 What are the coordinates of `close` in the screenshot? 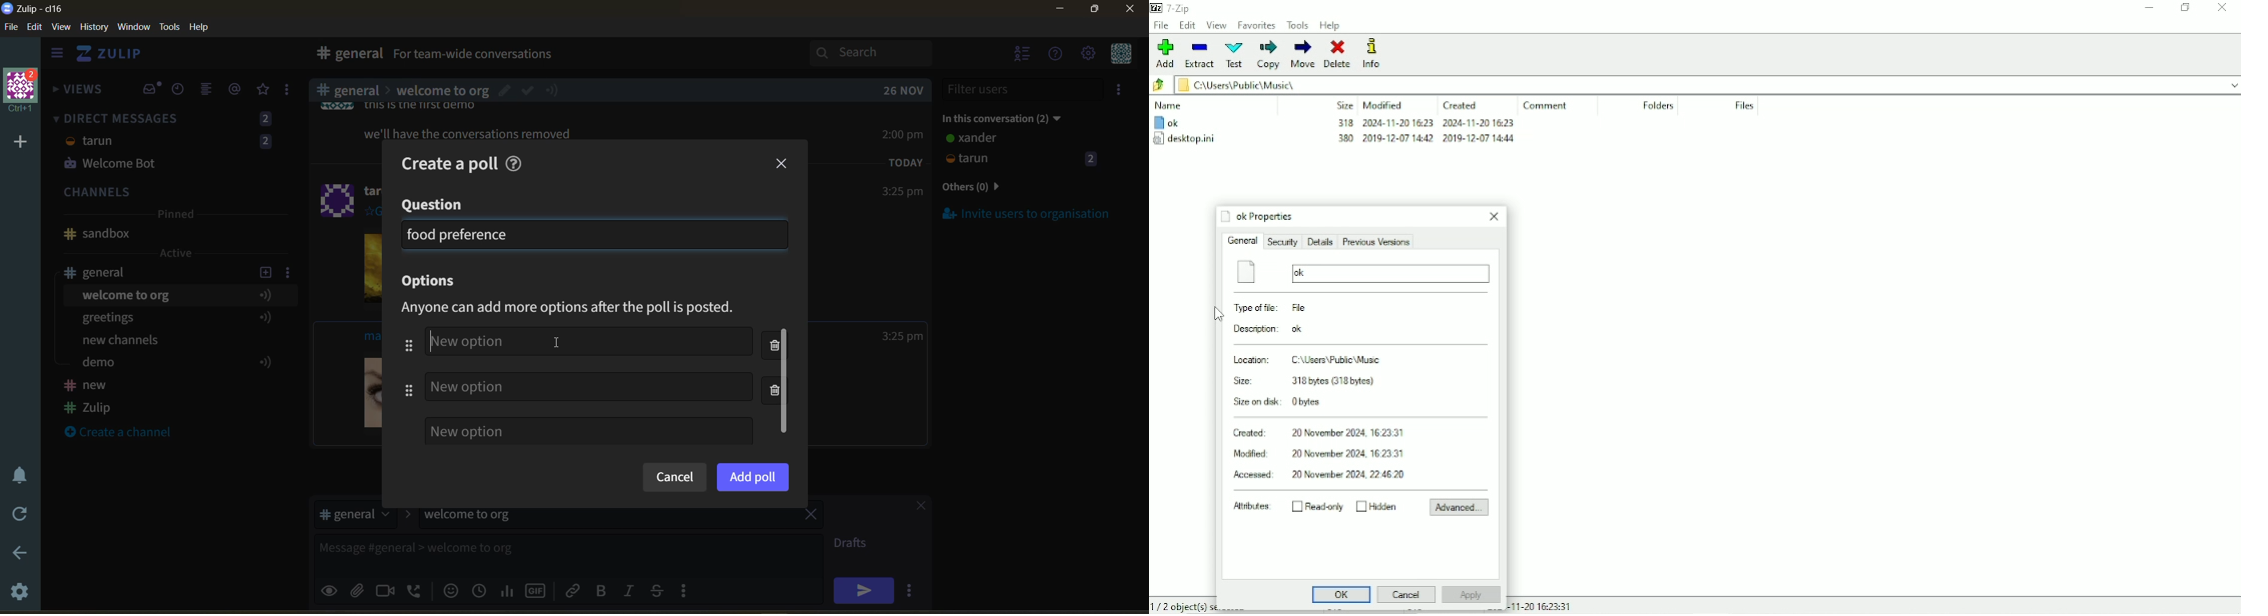 It's located at (783, 164).